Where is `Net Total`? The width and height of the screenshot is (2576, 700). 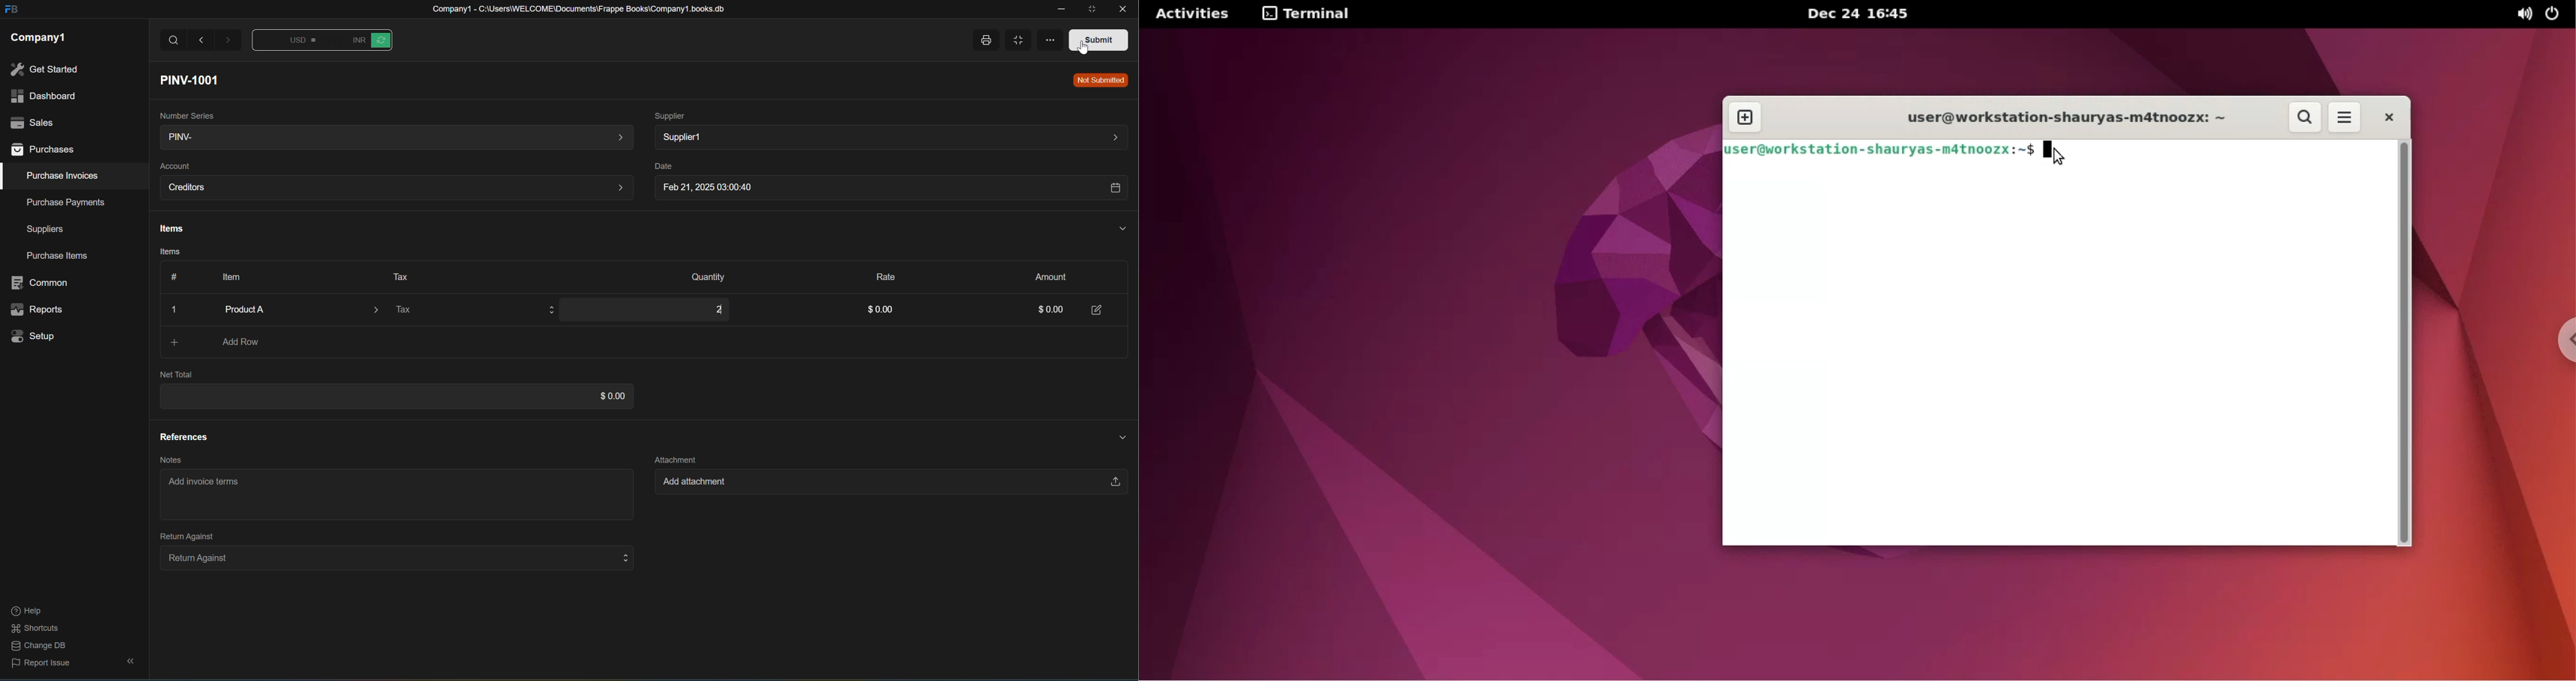
Net Total is located at coordinates (176, 375).